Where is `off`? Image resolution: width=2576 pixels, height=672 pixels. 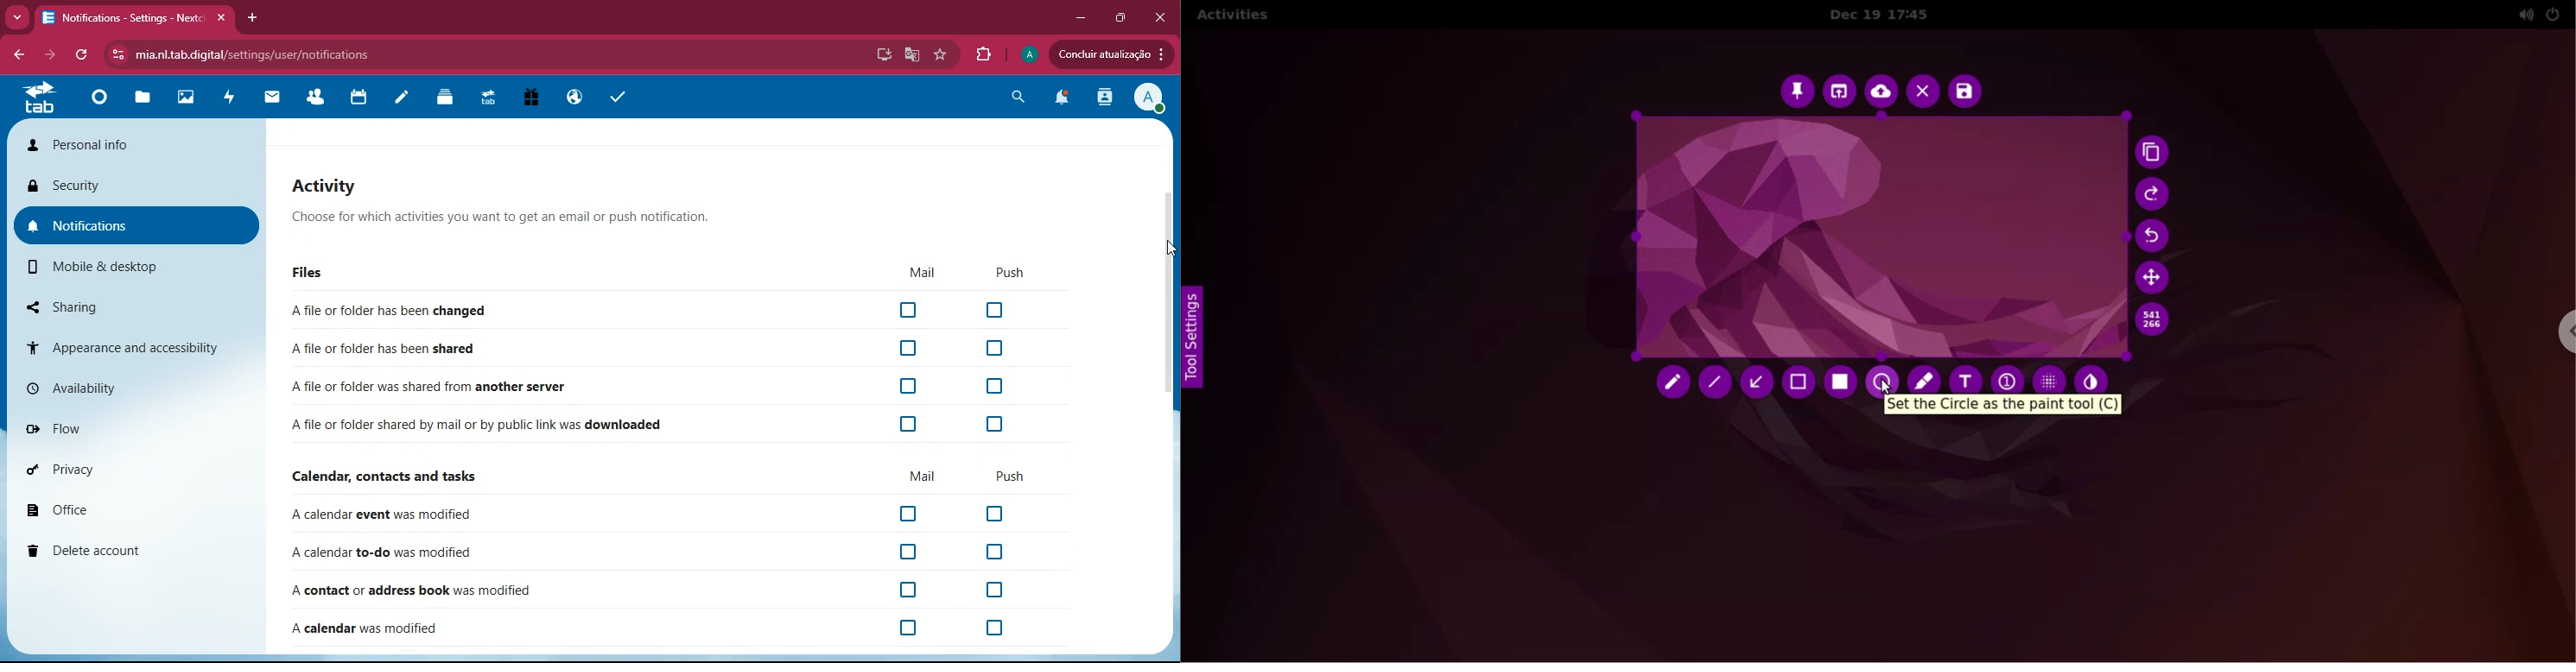
off is located at coordinates (908, 515).